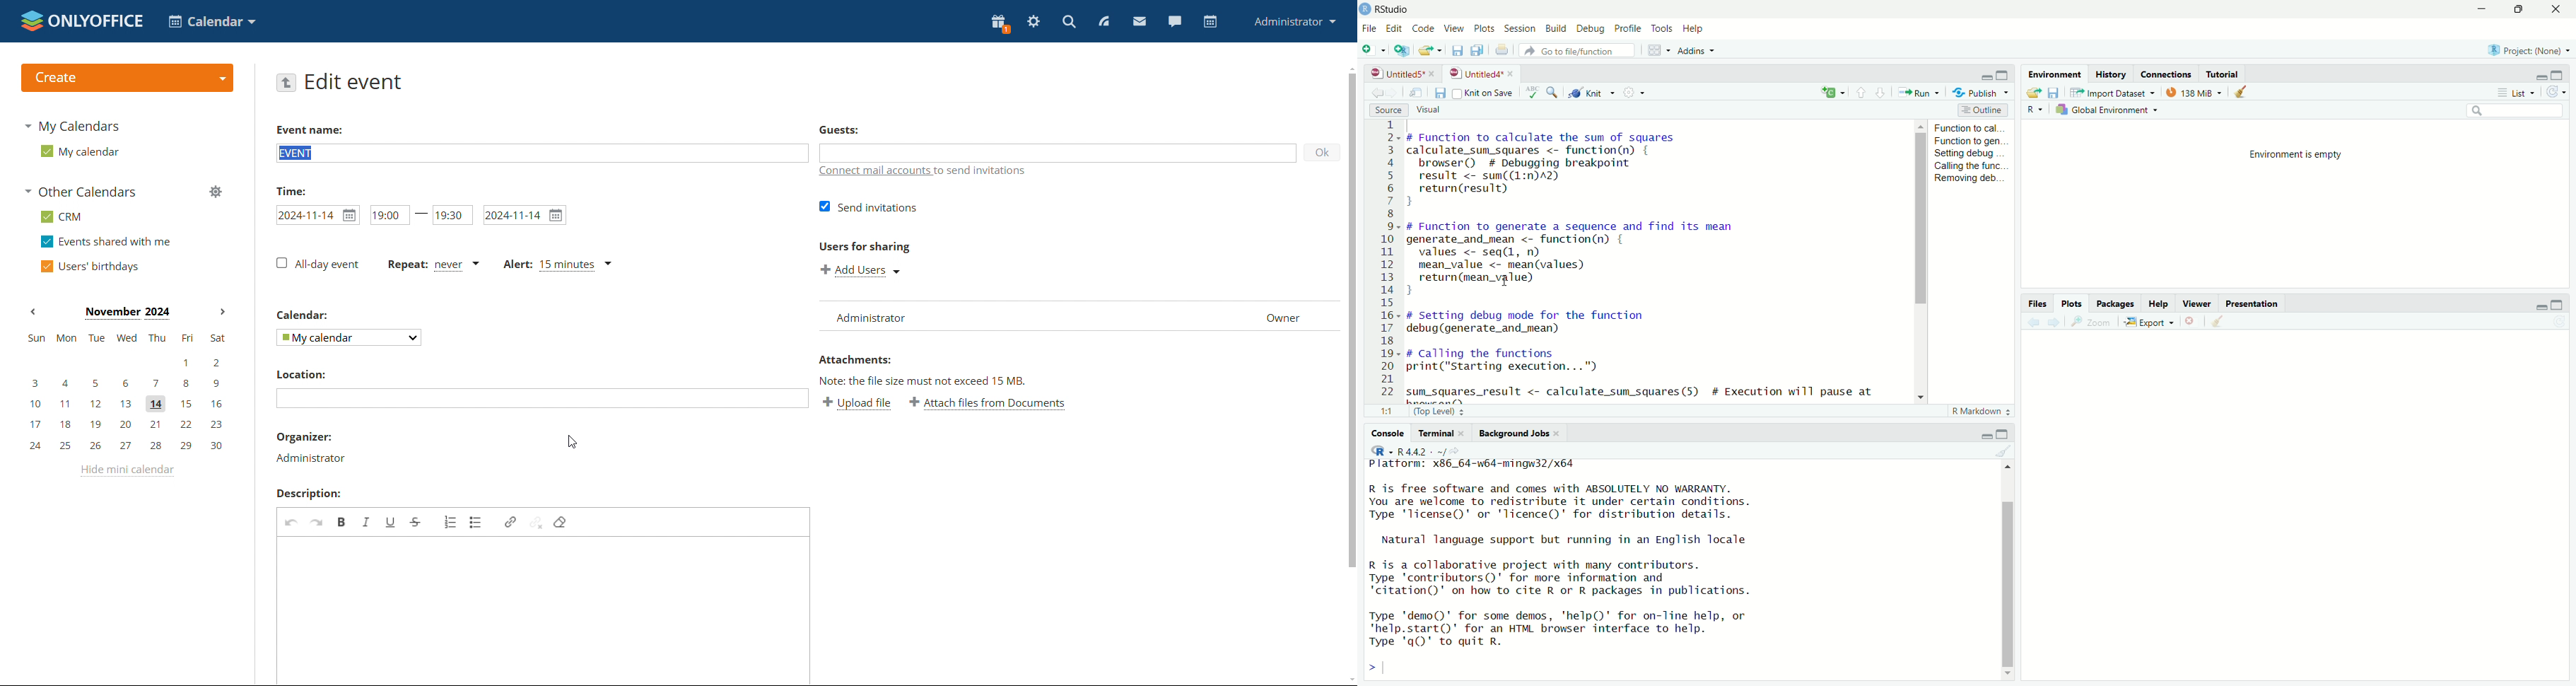 The width and height of the screenshot is (2576, 700). Describe the element at coordinates (2225, 72) in the screenshot. I see `tutorial` at that location.